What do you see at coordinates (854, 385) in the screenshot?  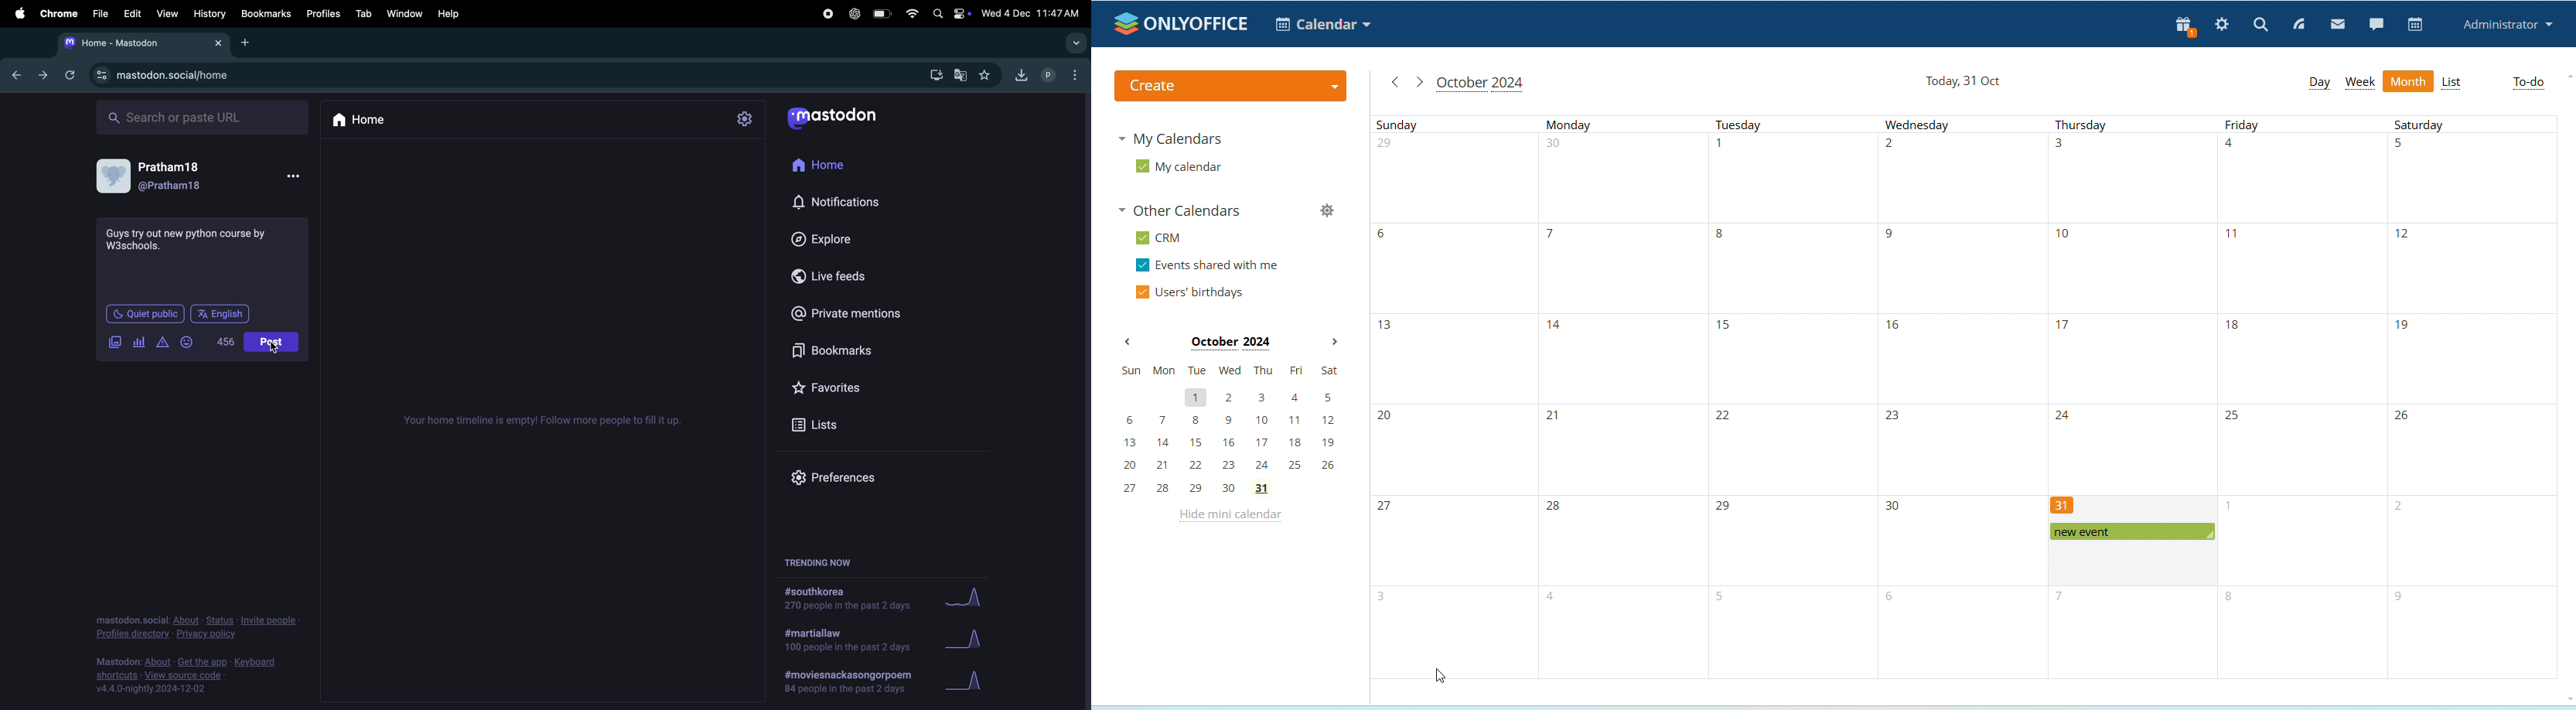 I see `favourites` at bounding box center [854, 385].